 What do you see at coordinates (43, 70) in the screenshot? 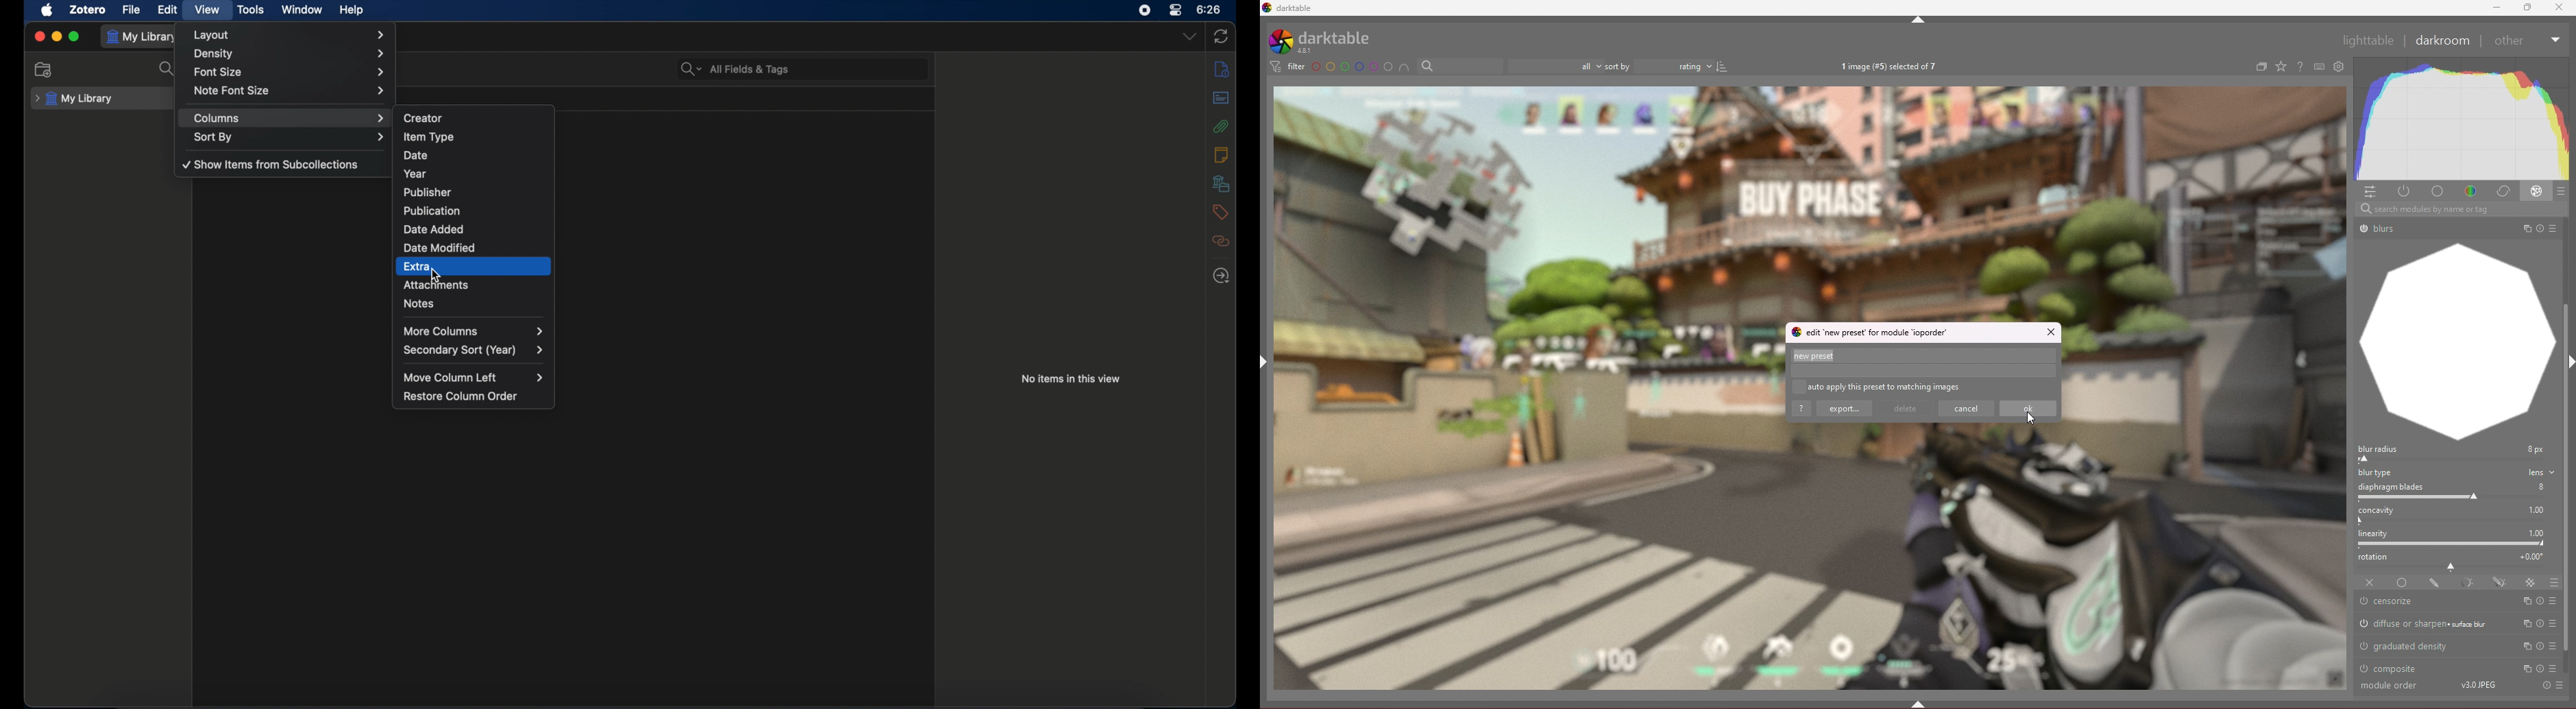
I see `new collection` at bounding box center [43, 70].